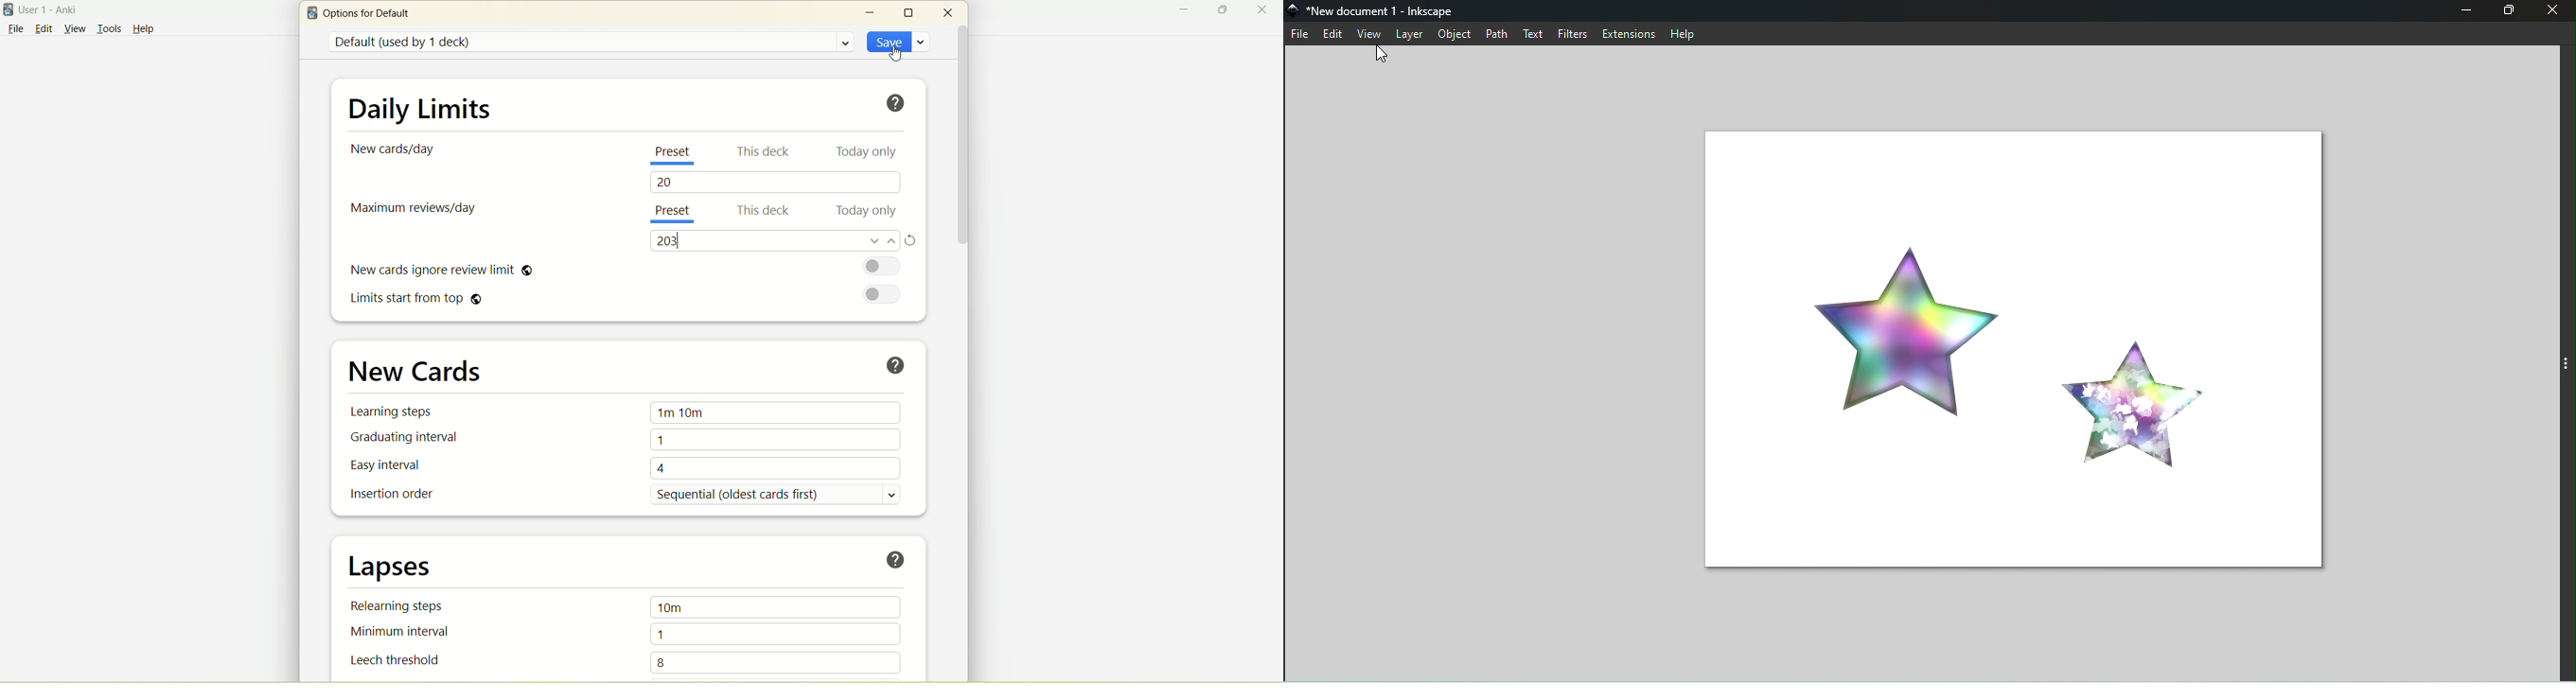  What do you see at coordinates (950, 12) in the screenshot?
I see `close` at bounding box center [950, 12].